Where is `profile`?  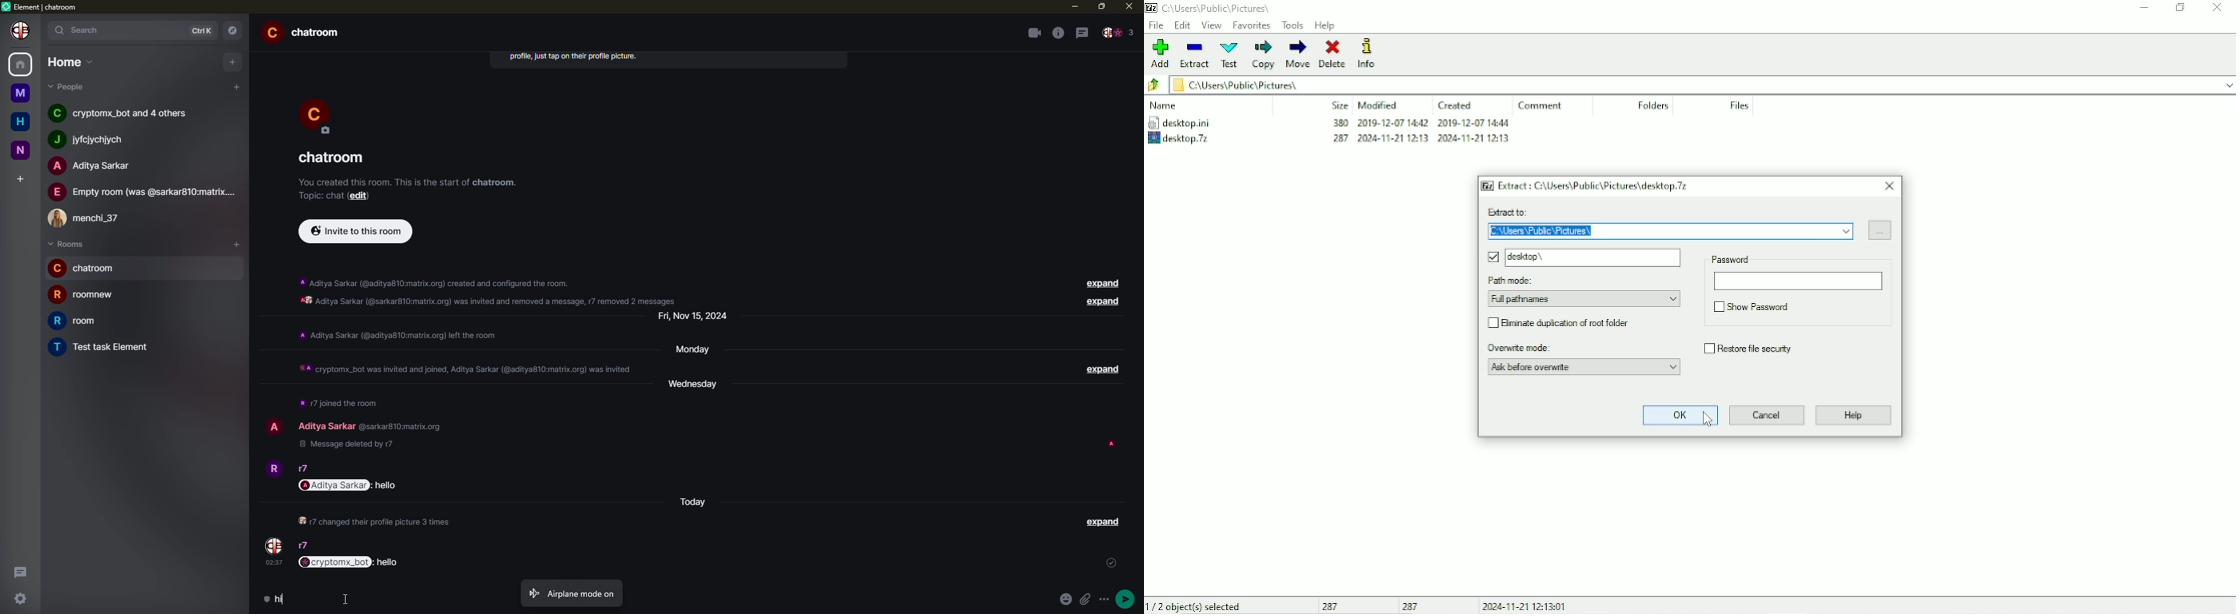
profile is located at coordinates (274, 544).